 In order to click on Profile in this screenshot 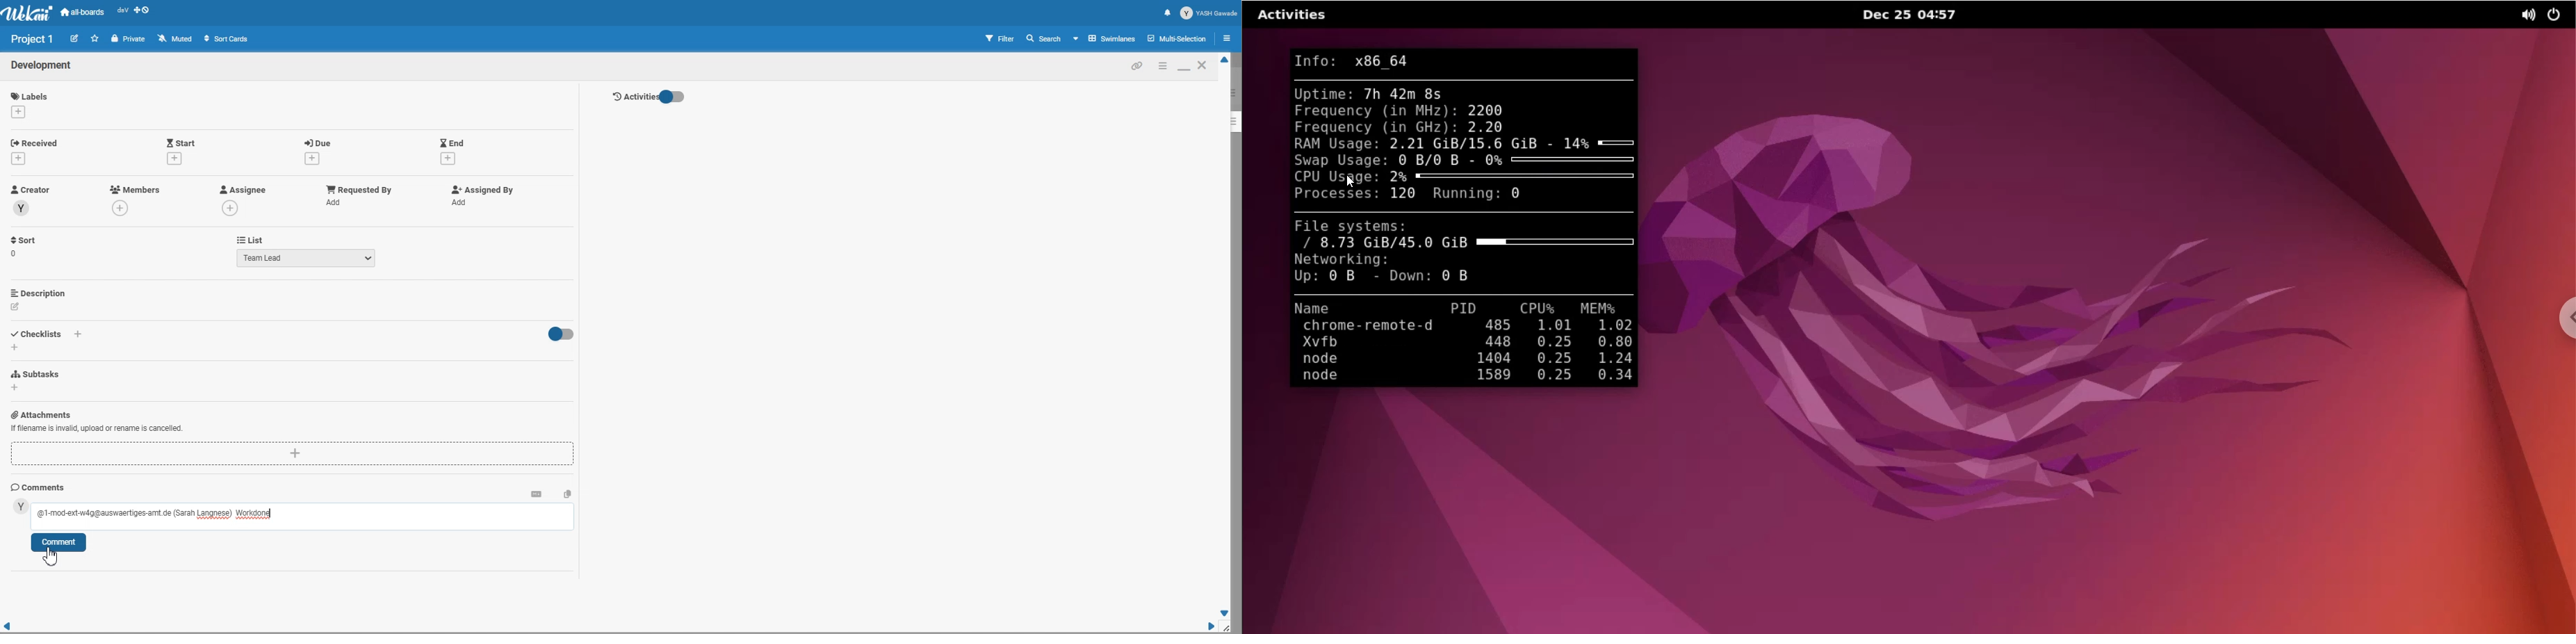, I will do `click(1210, 13)`.